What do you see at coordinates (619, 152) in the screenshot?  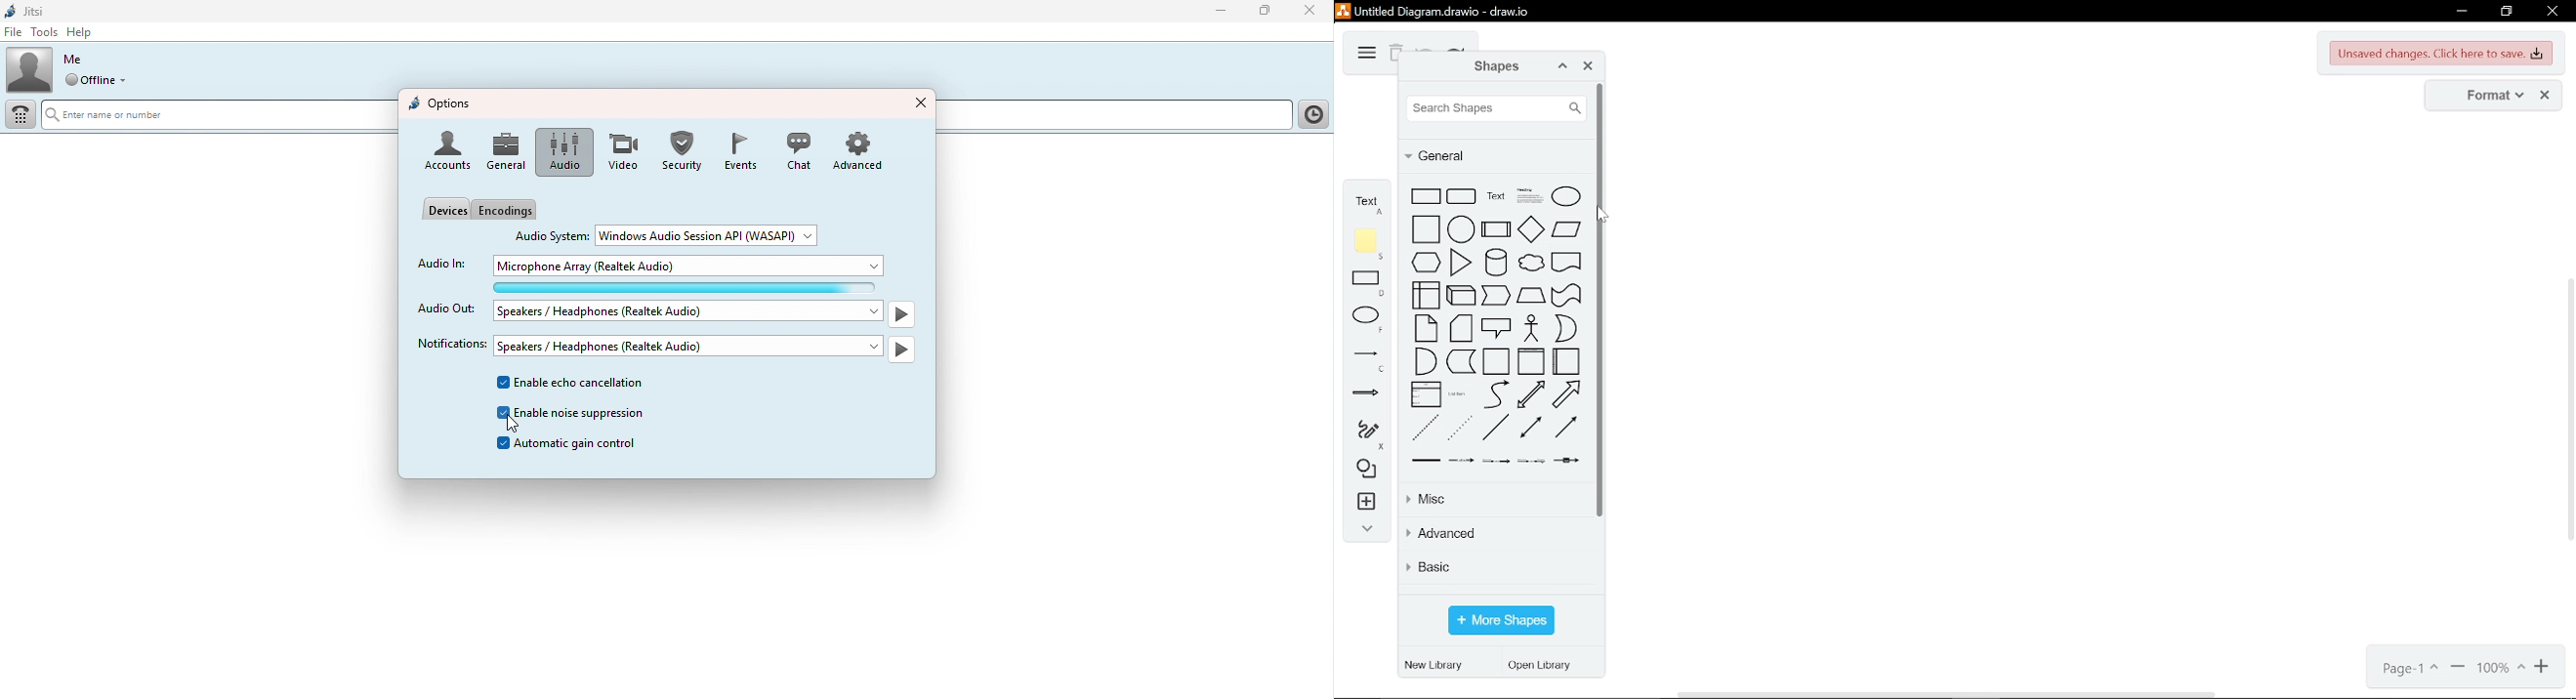 I see `Video` at bounding box center [619, 152].